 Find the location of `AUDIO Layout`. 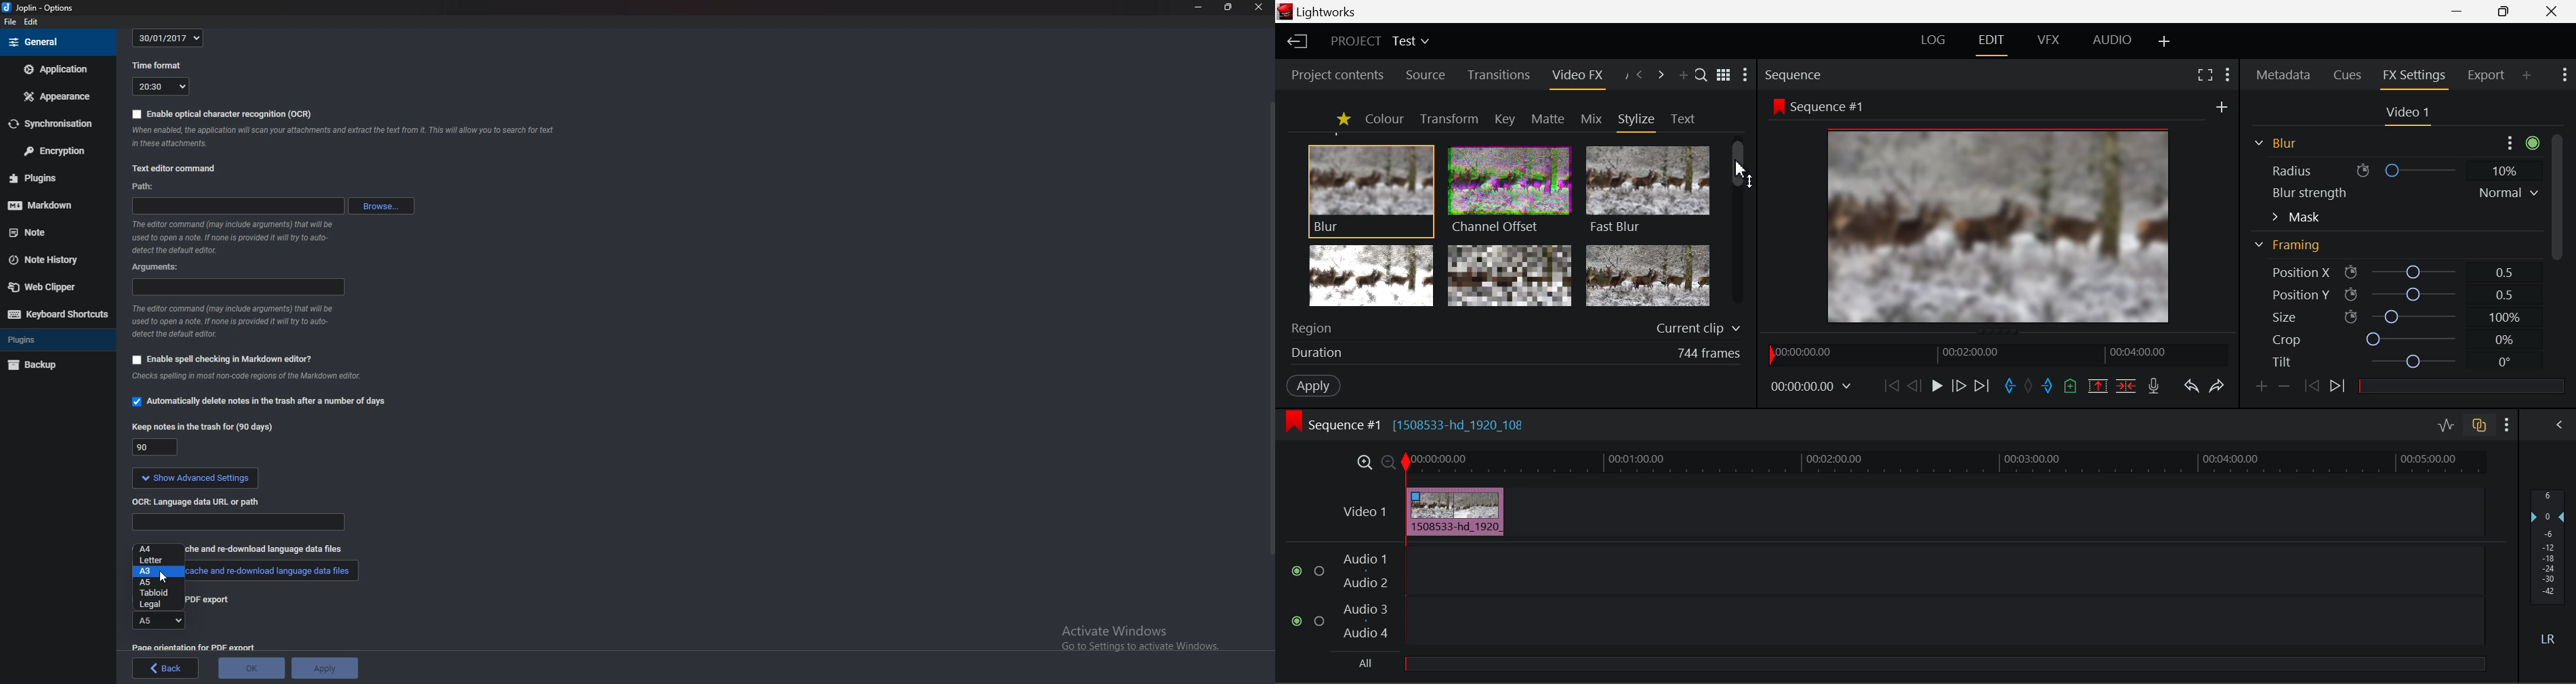

AUDIO Layout is located at coordinates (2111, 41).